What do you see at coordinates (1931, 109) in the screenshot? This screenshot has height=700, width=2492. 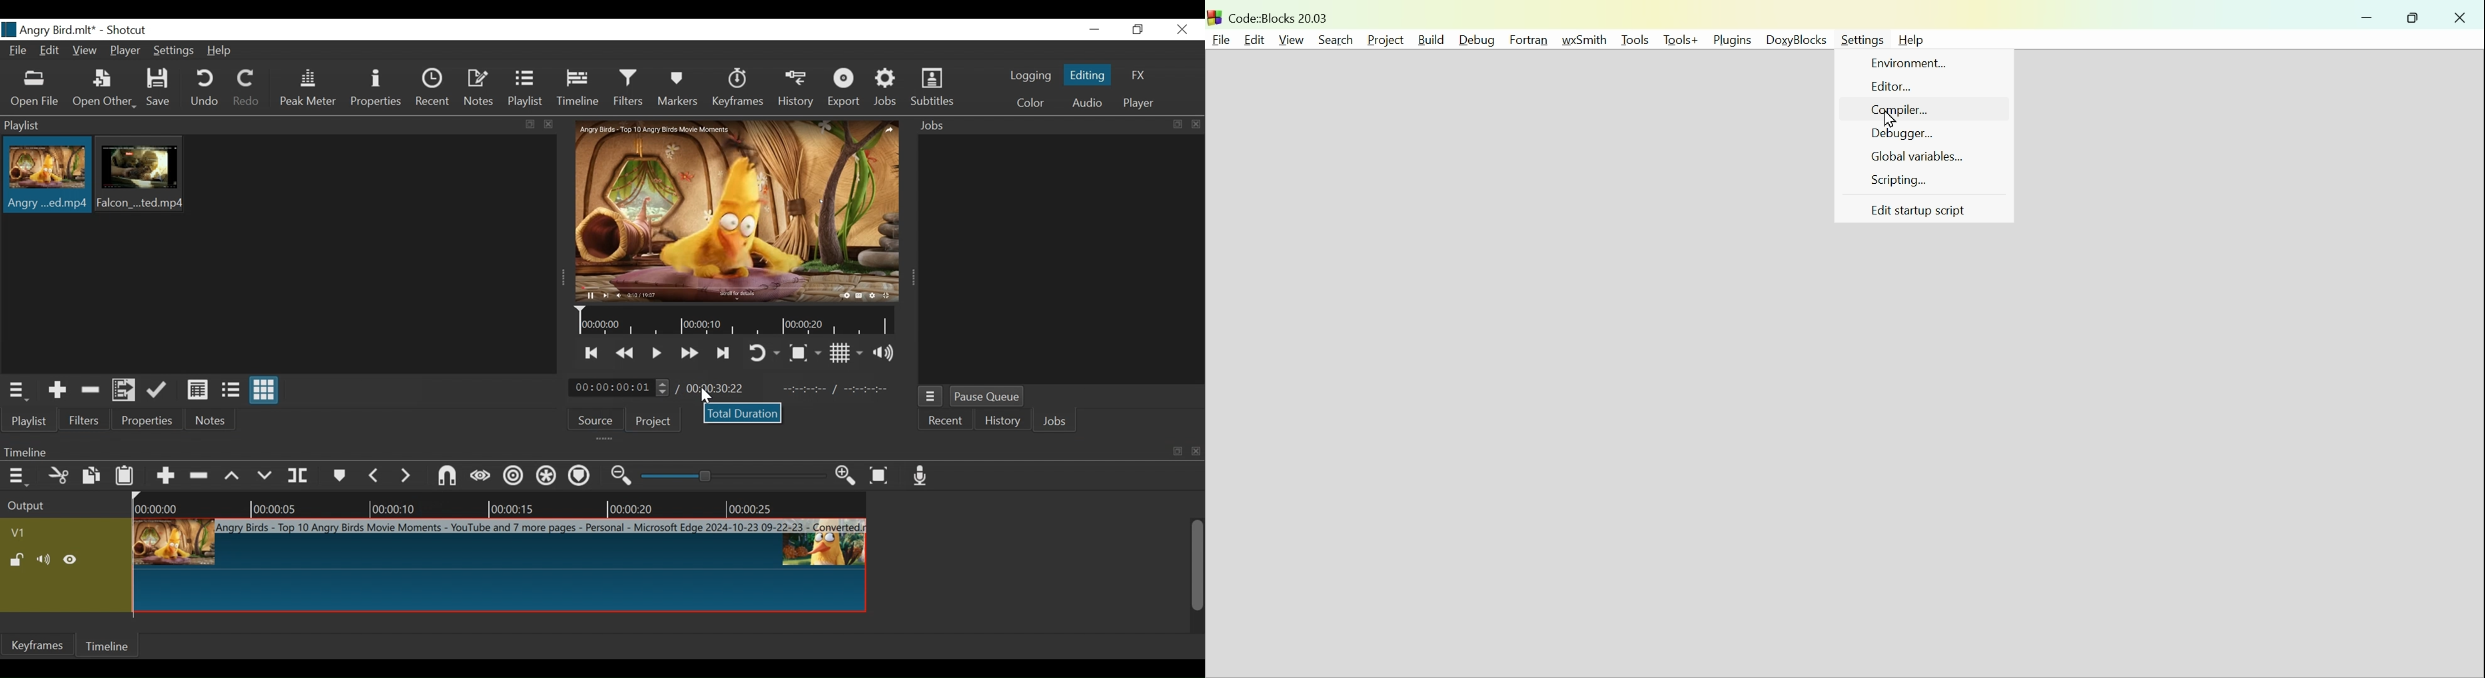 I see `Compiler` at bounding box center [1931, 109].